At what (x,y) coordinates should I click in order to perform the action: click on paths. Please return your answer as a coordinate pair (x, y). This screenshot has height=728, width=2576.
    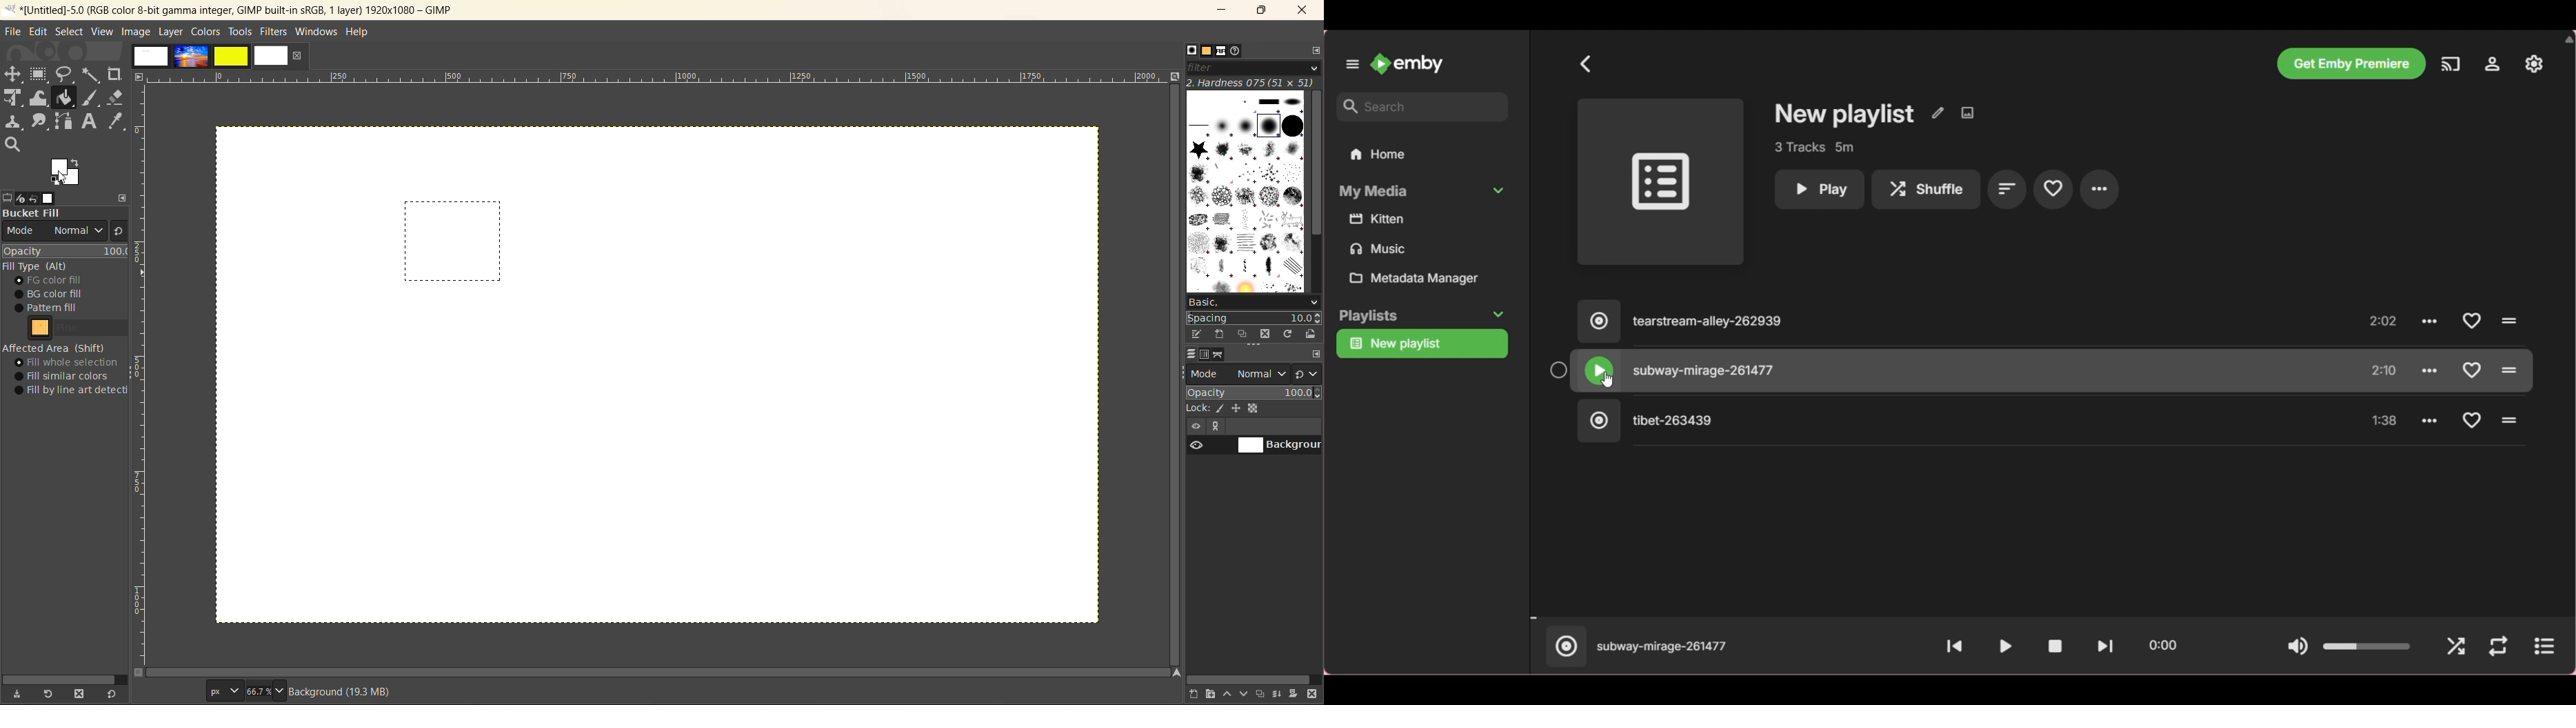
    Looking at the image, I should click on (1220, 355).